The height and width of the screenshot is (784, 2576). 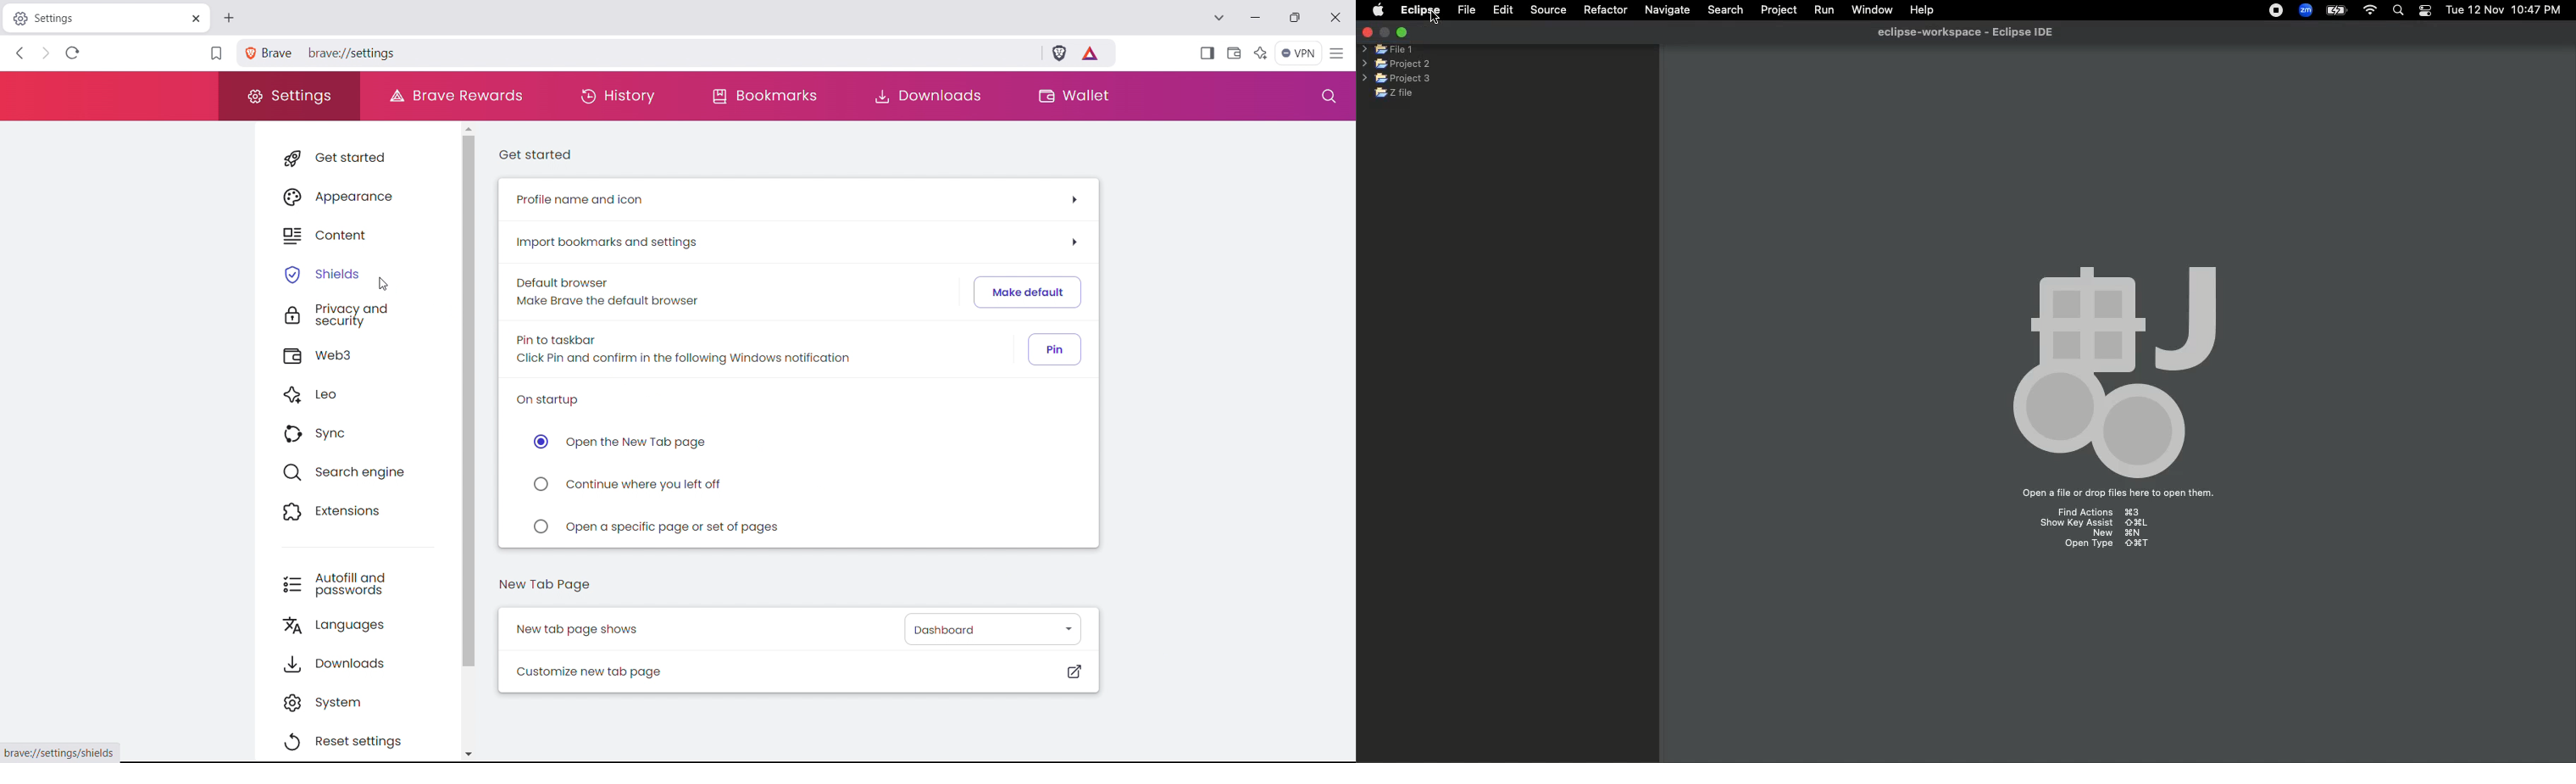 I want to click on appearance, so click(x=358, y=194).